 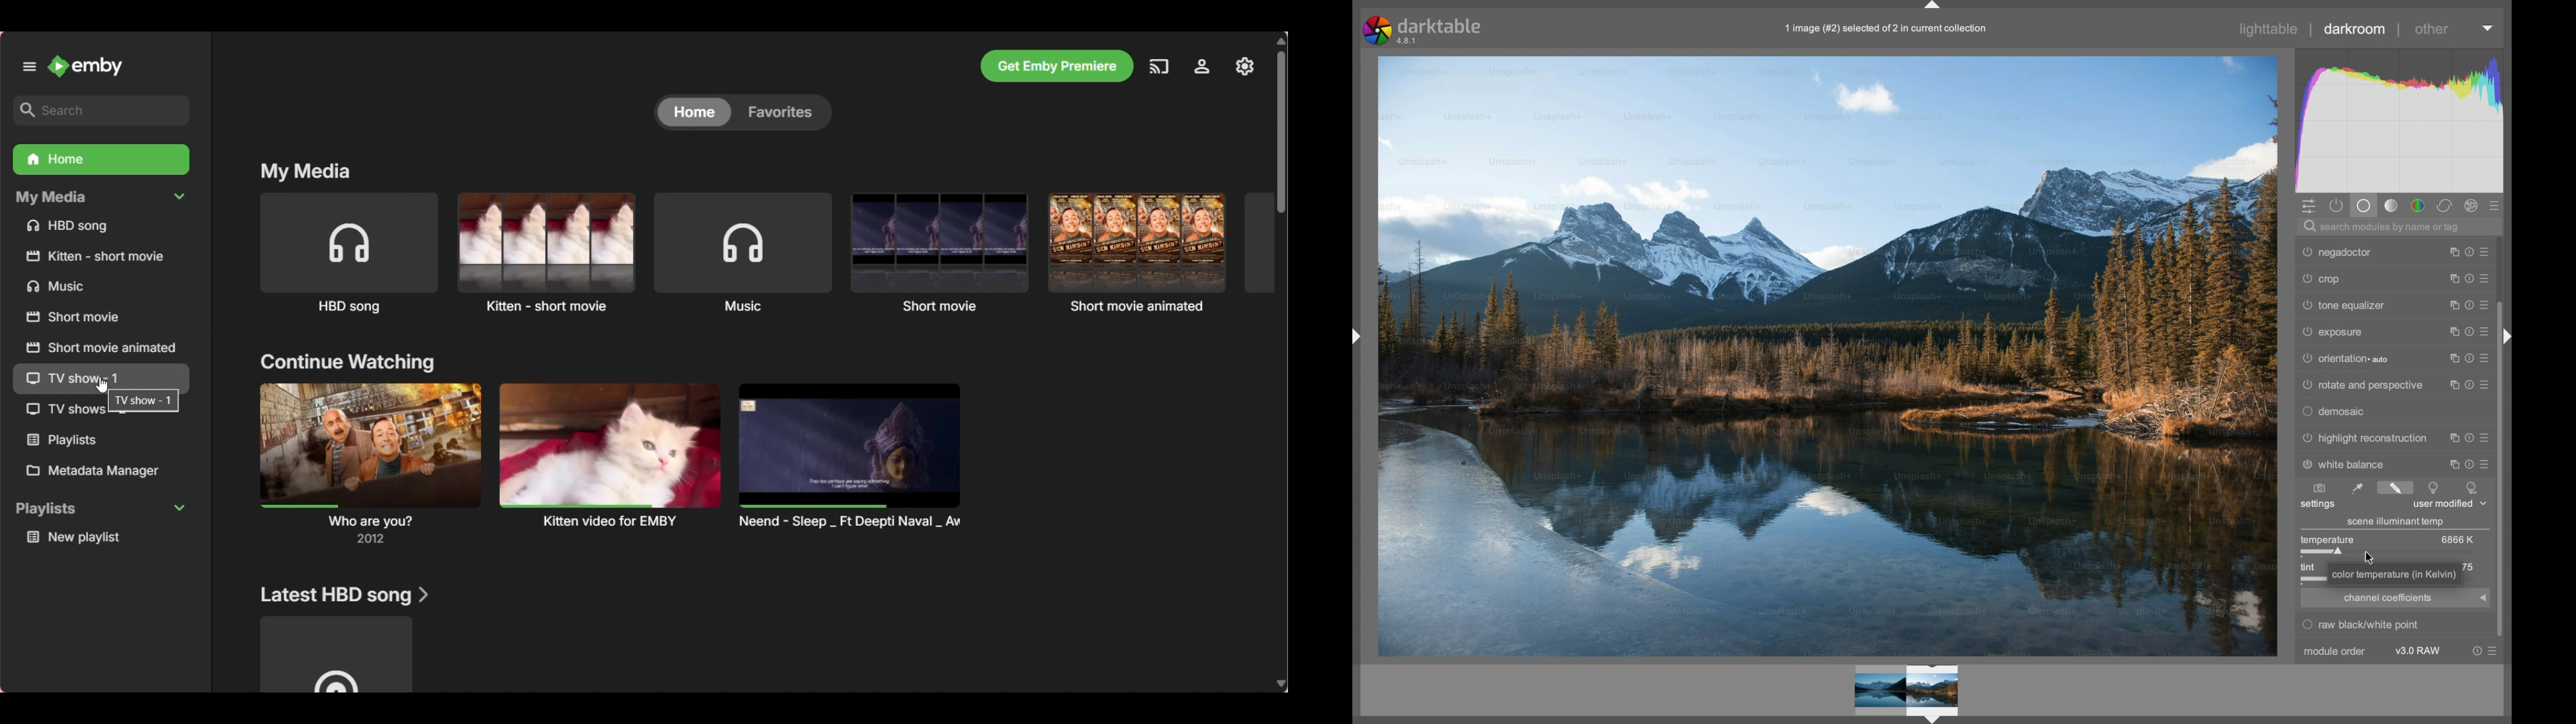 What do you see at coordinates (100, 198) in the screenshot?
I see `Collapse My media` at bounding box center [100, 198].